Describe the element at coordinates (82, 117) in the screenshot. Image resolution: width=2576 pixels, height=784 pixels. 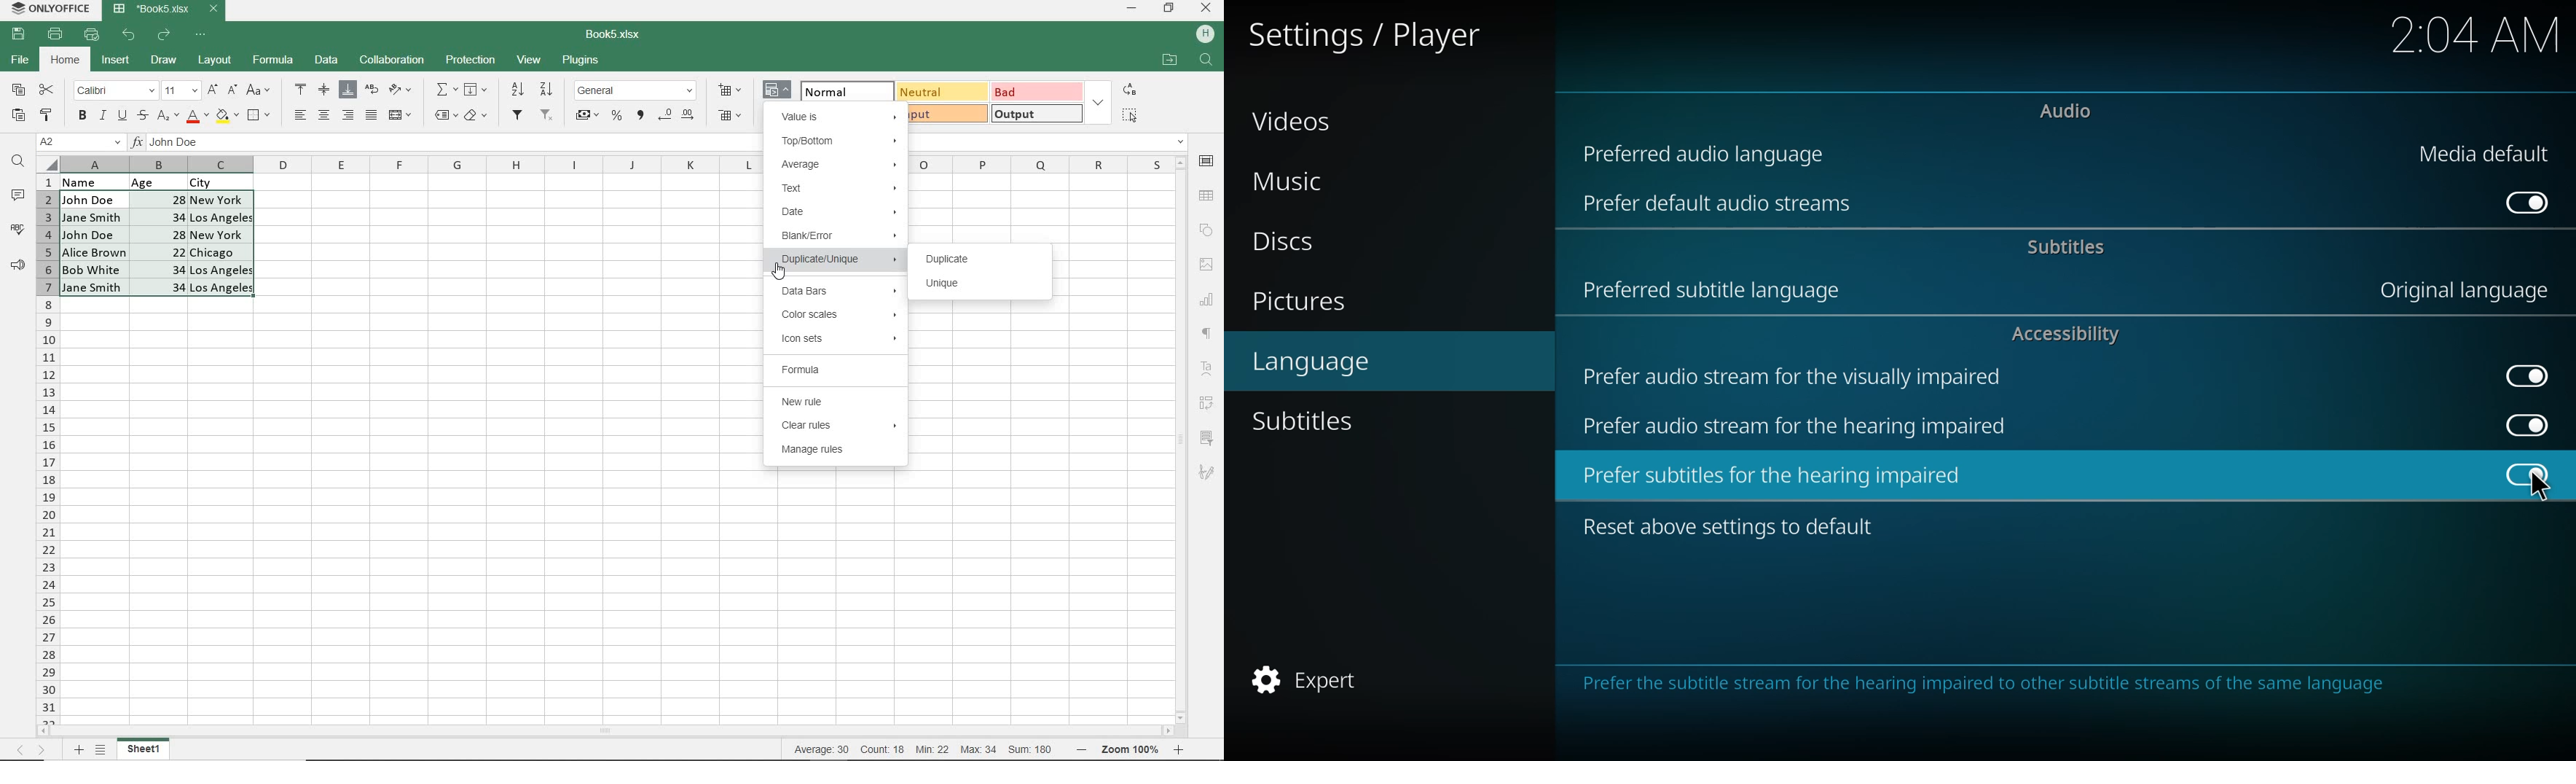
I see `BOLD` at that location.